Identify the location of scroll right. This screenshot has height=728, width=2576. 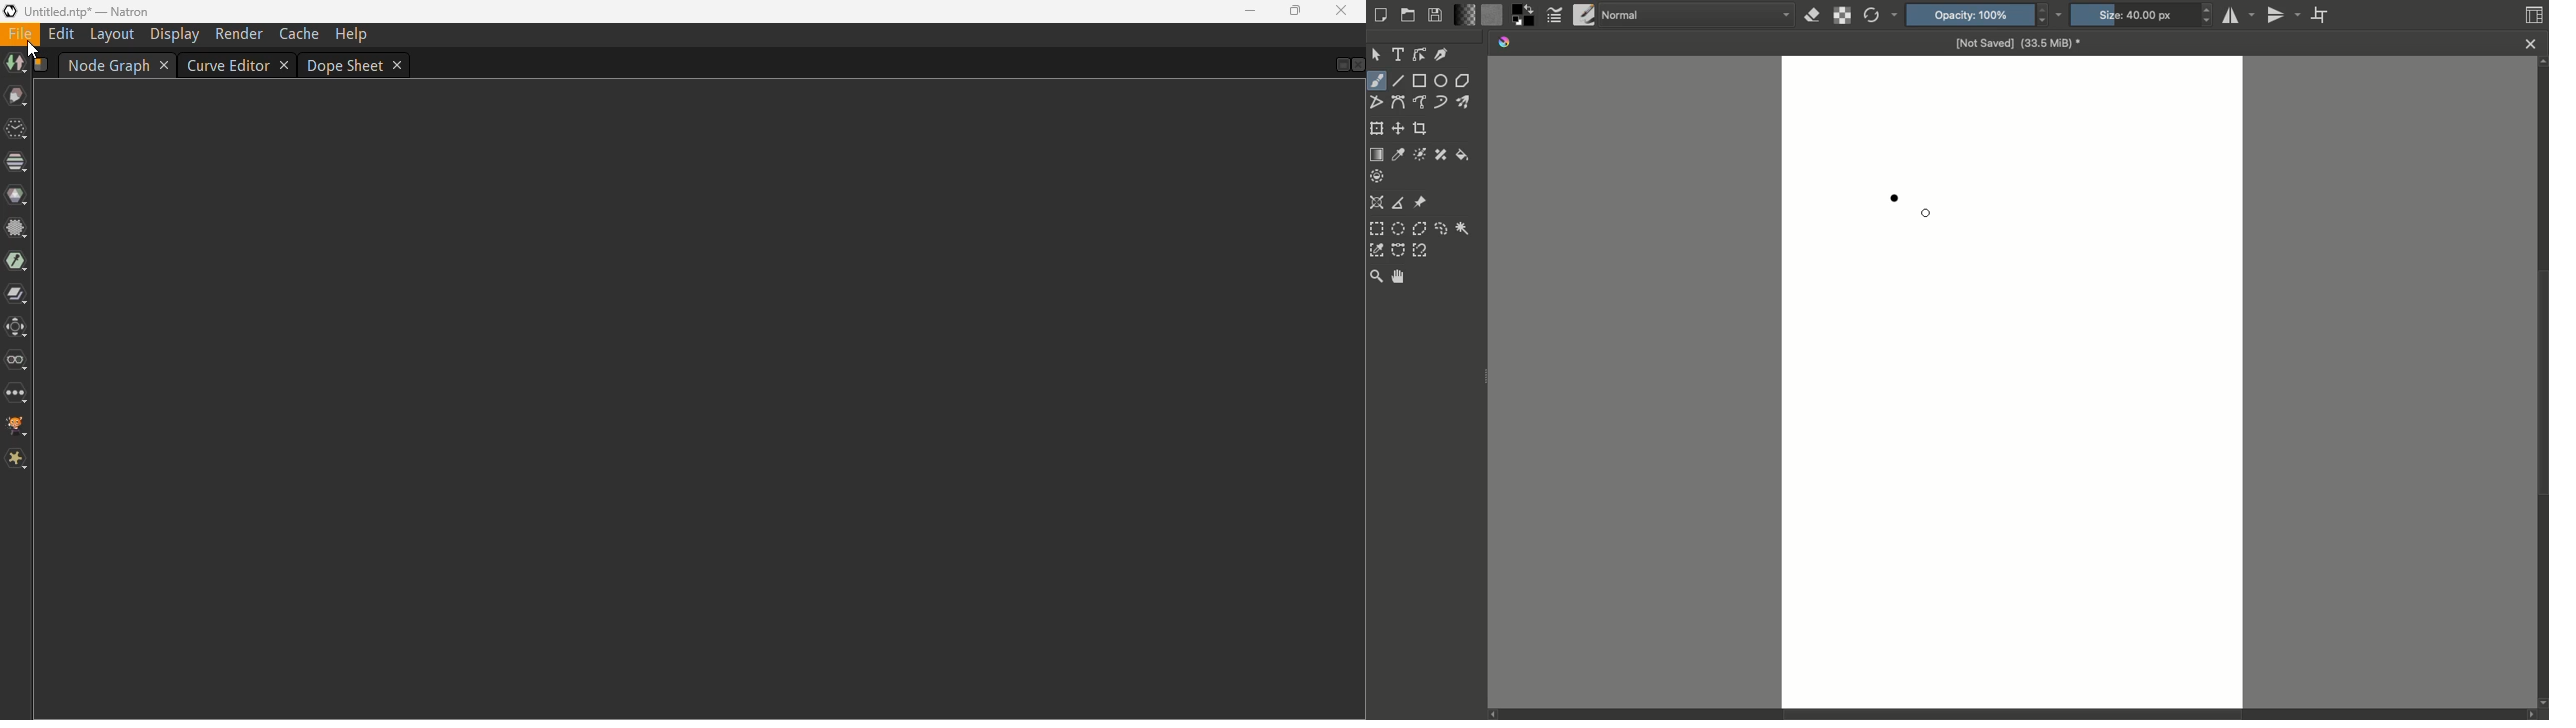
(2528, 715).